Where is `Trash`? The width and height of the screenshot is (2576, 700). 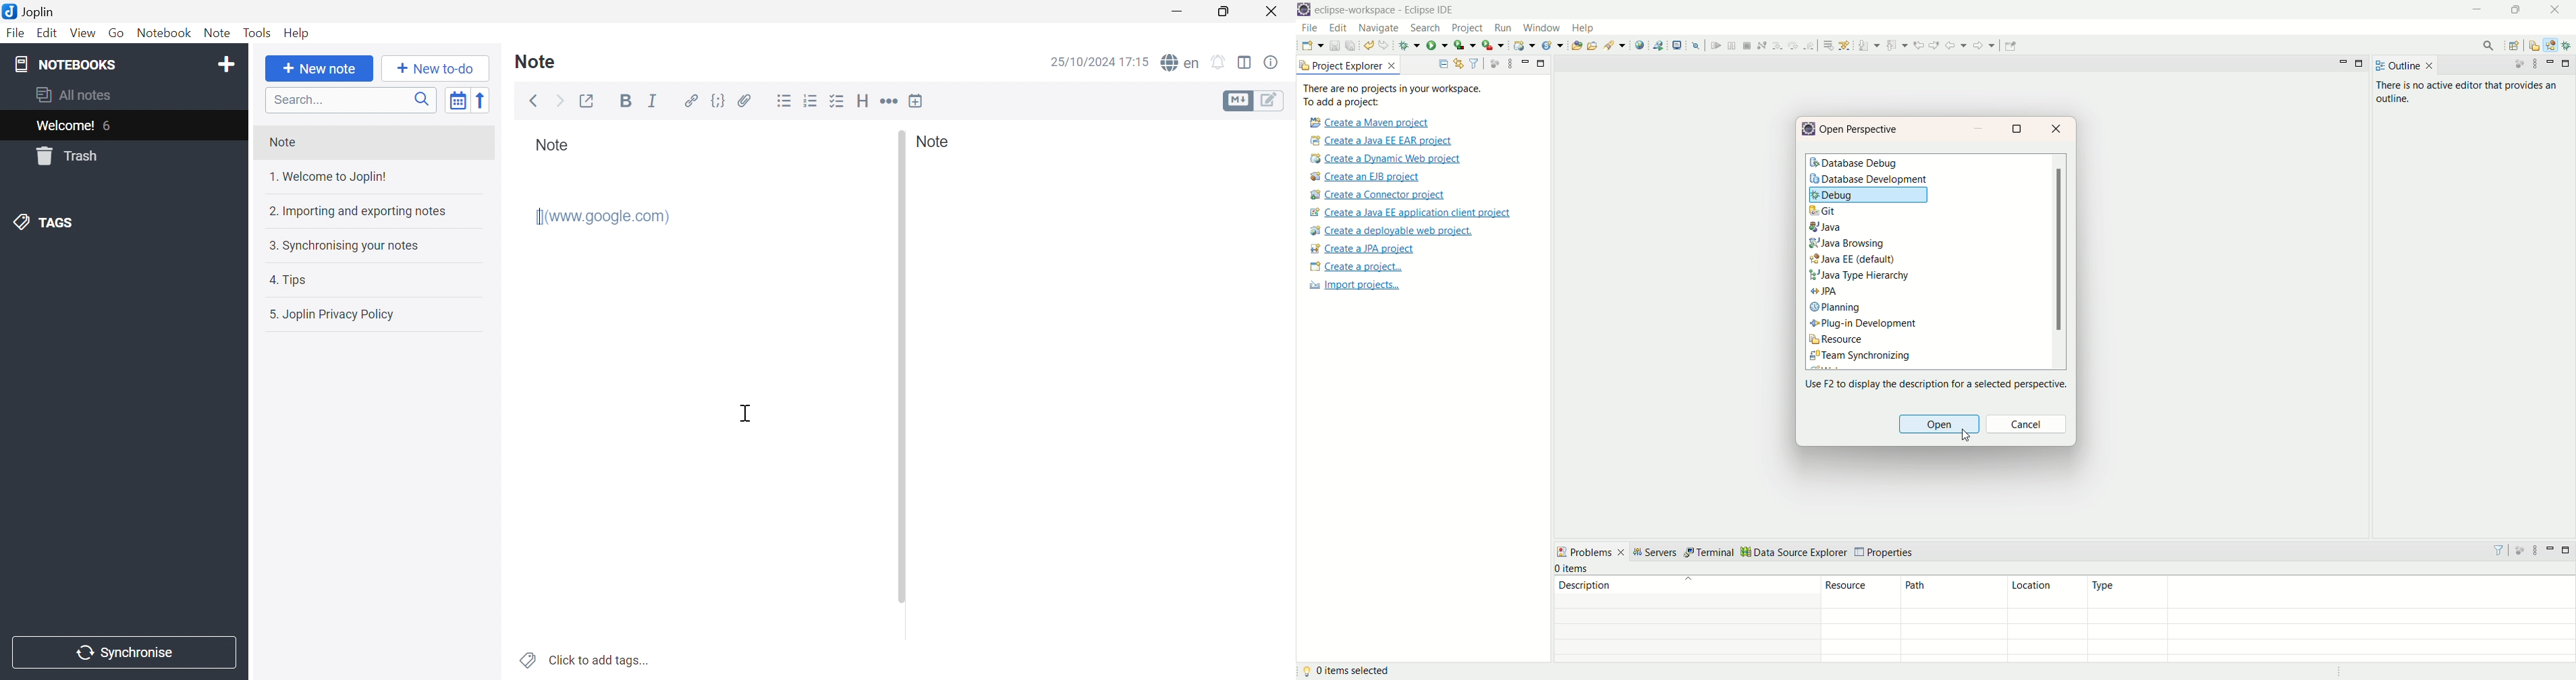
Trash is located at coordinates (121, 156).